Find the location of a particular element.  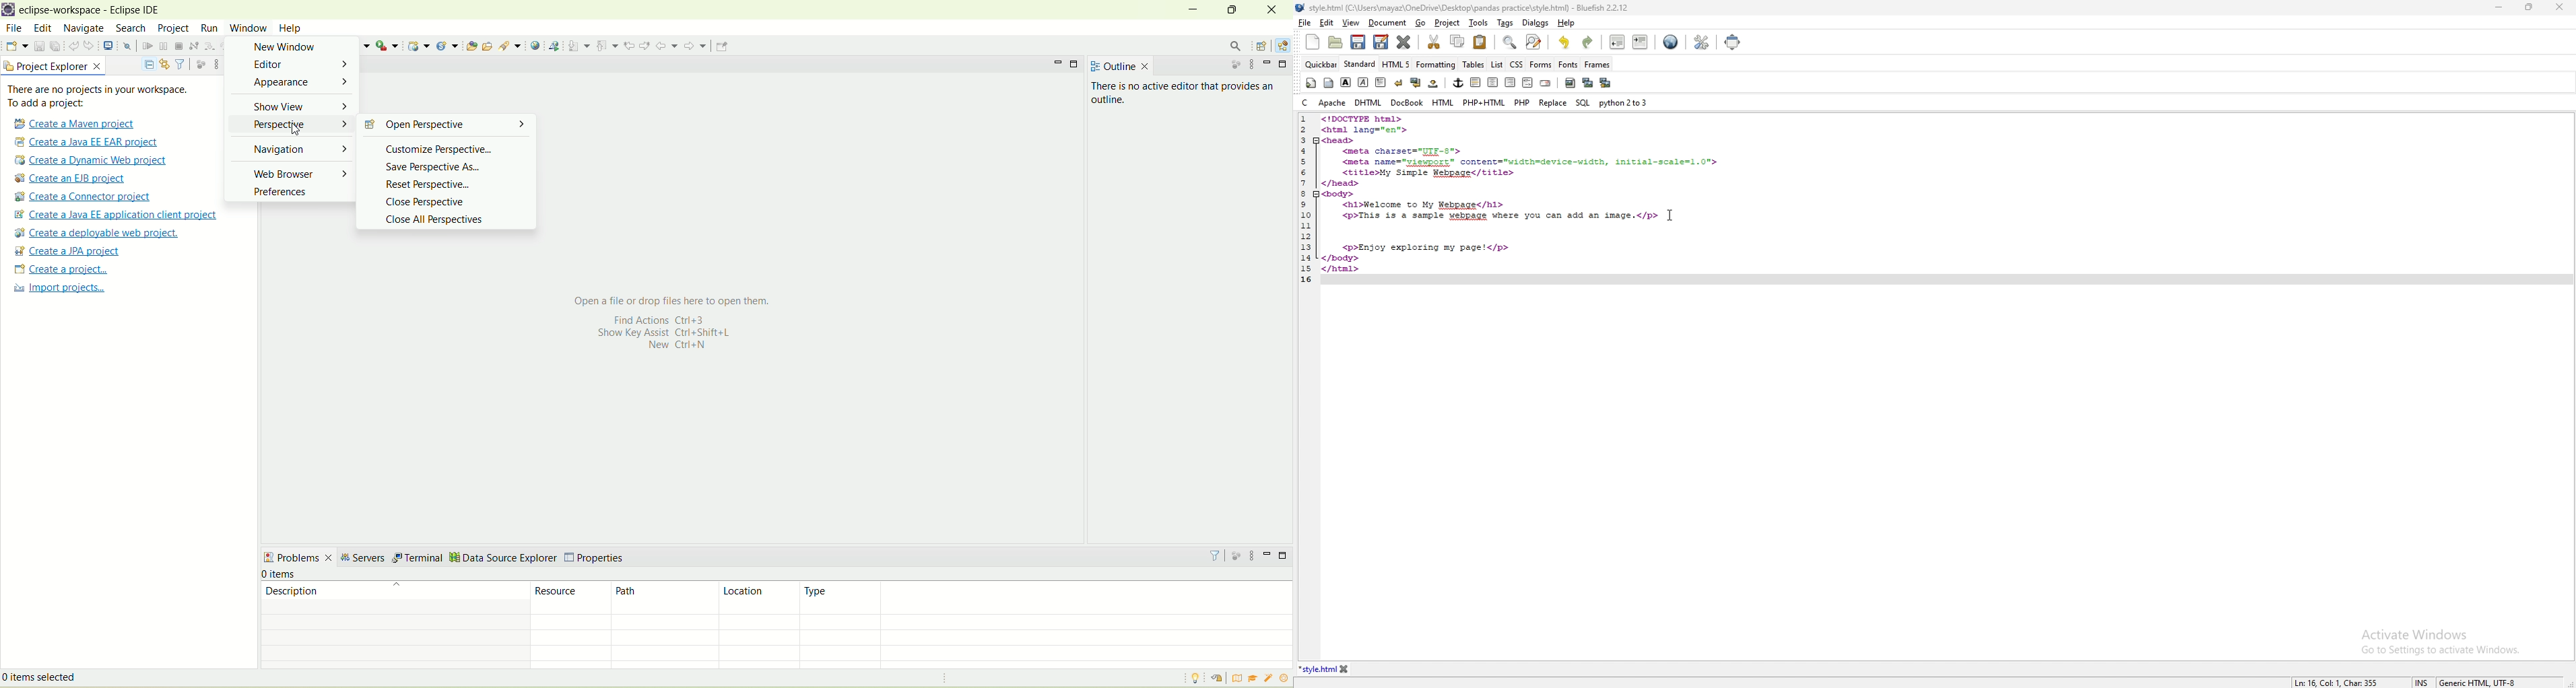

<head> is located at coordinates (1338, 140).